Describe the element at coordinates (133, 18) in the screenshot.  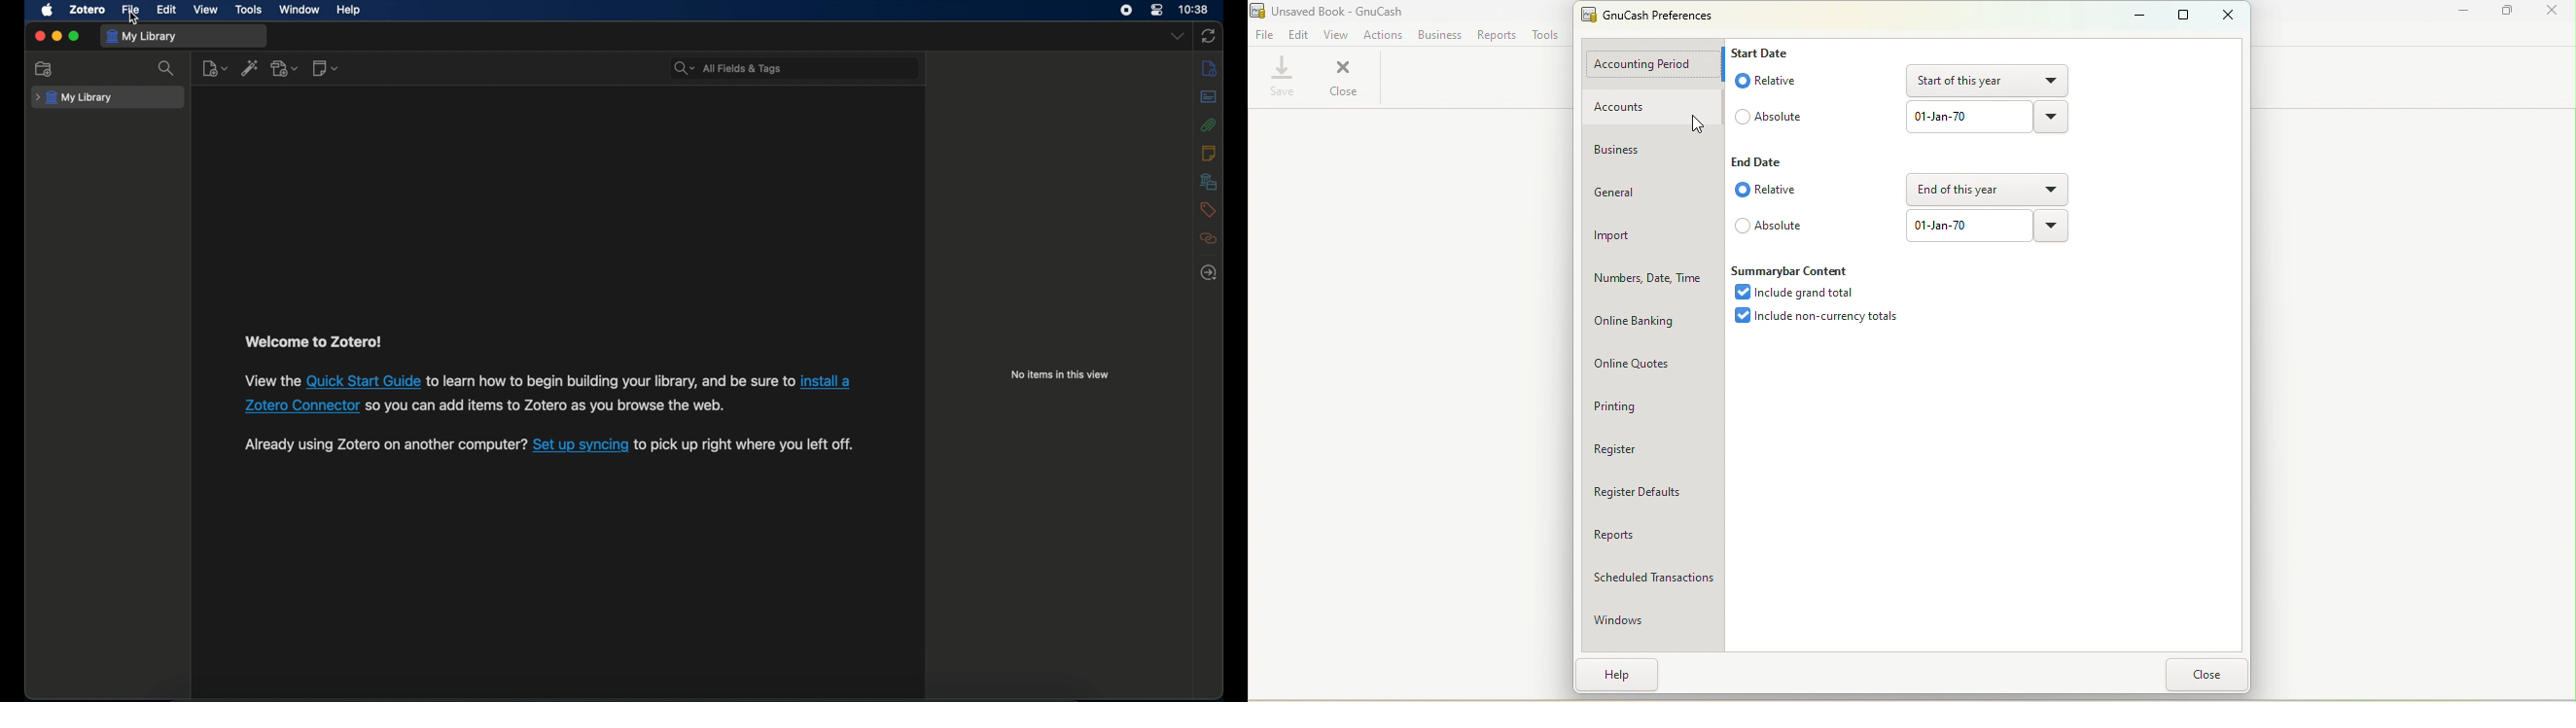
I see `cursor` at that location.